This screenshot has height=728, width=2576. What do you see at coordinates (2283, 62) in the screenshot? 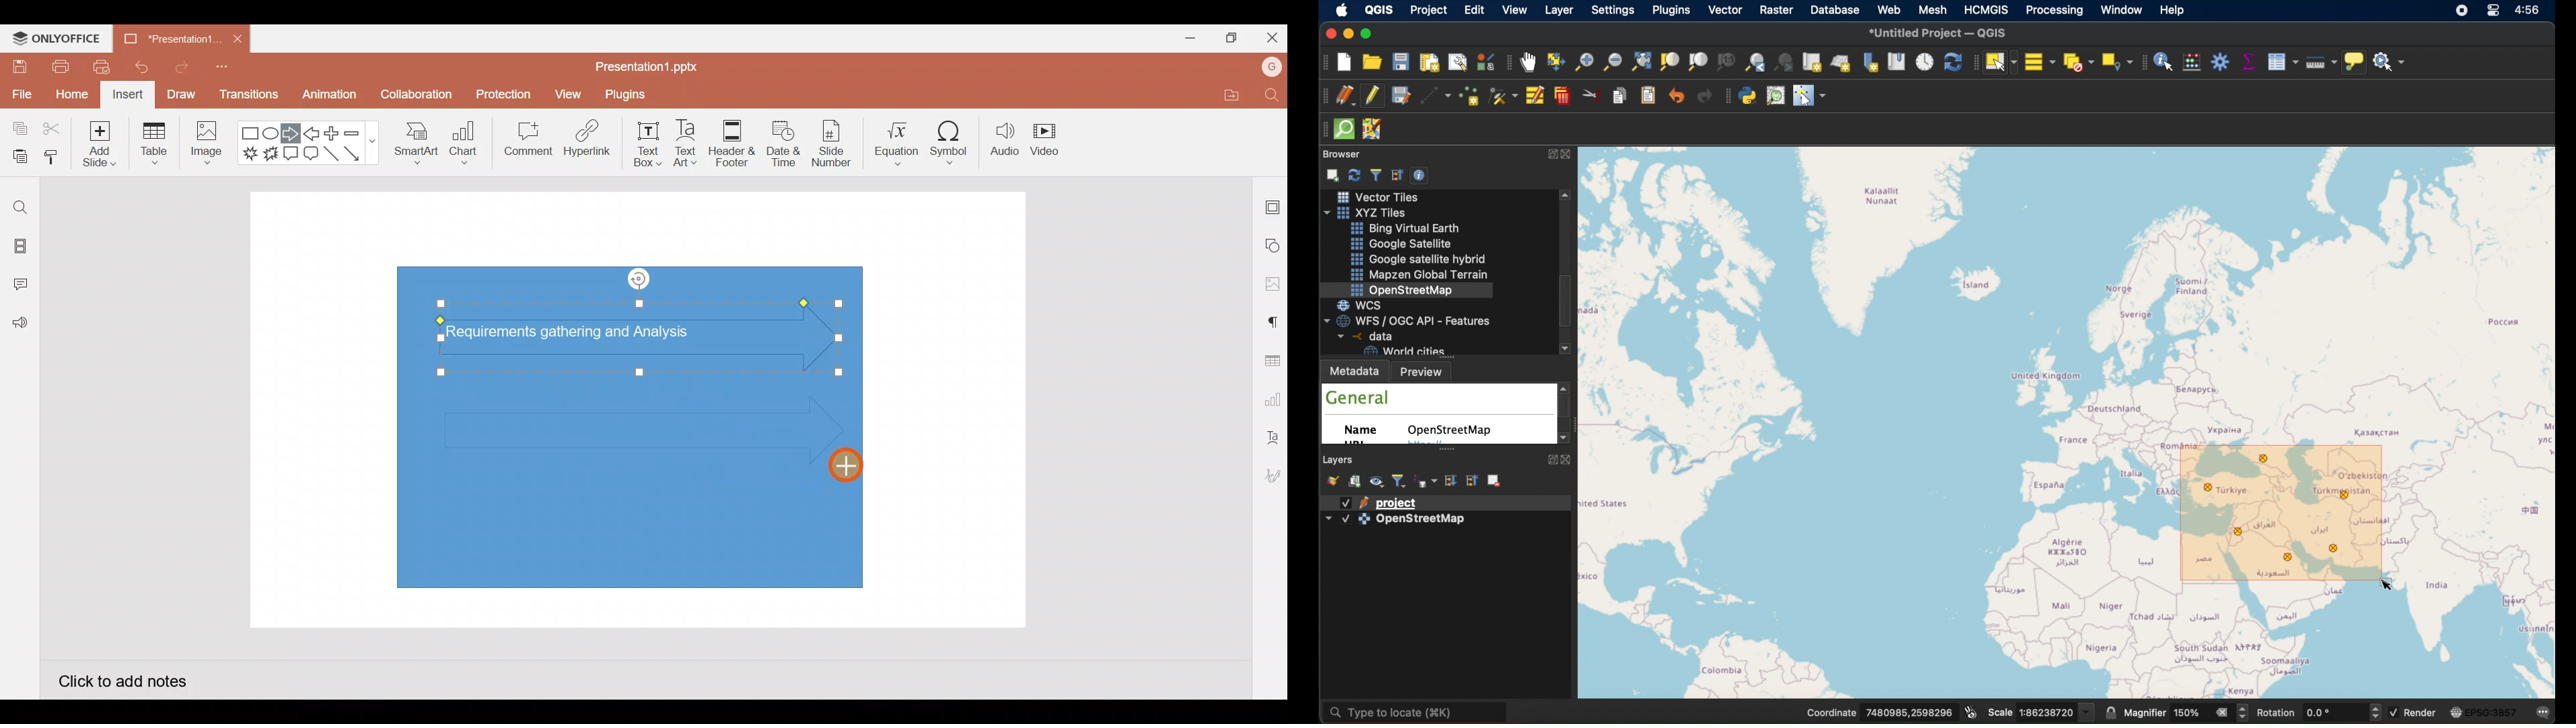
I see `show attribute table` at bounding box center [2283, 62].